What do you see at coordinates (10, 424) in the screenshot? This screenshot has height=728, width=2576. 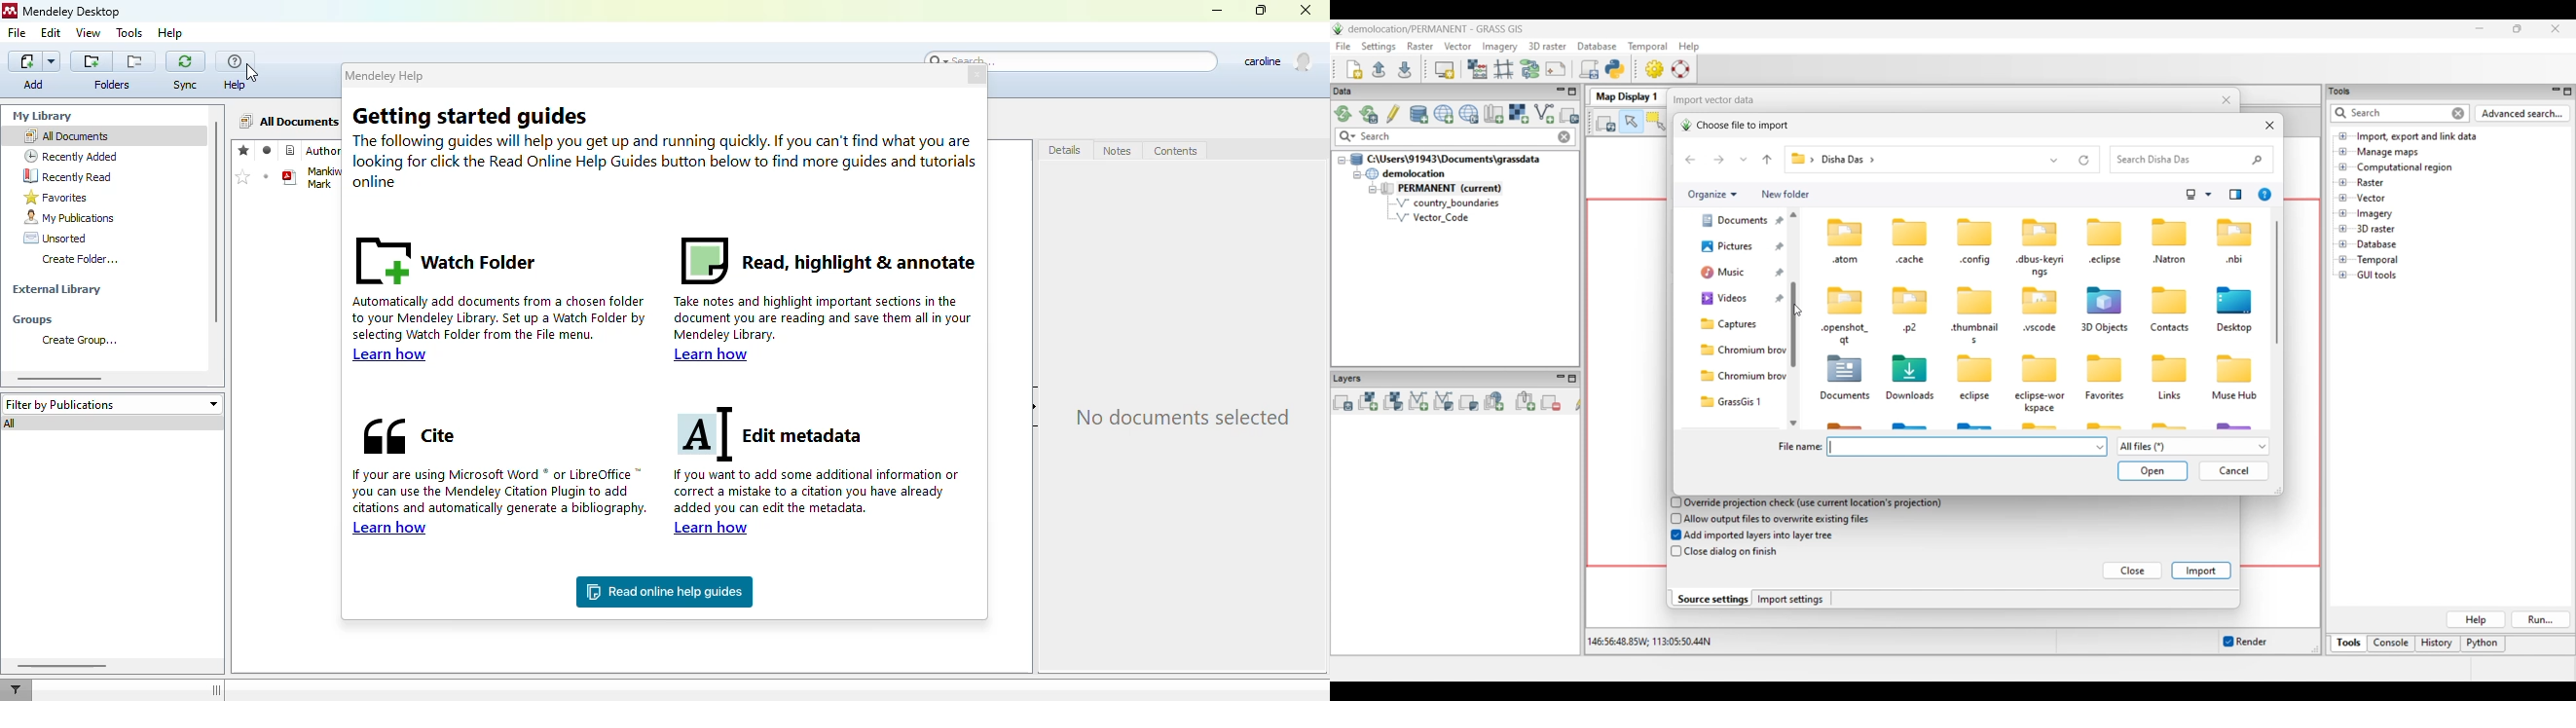 I see `all` at bounding box center [10, 424].